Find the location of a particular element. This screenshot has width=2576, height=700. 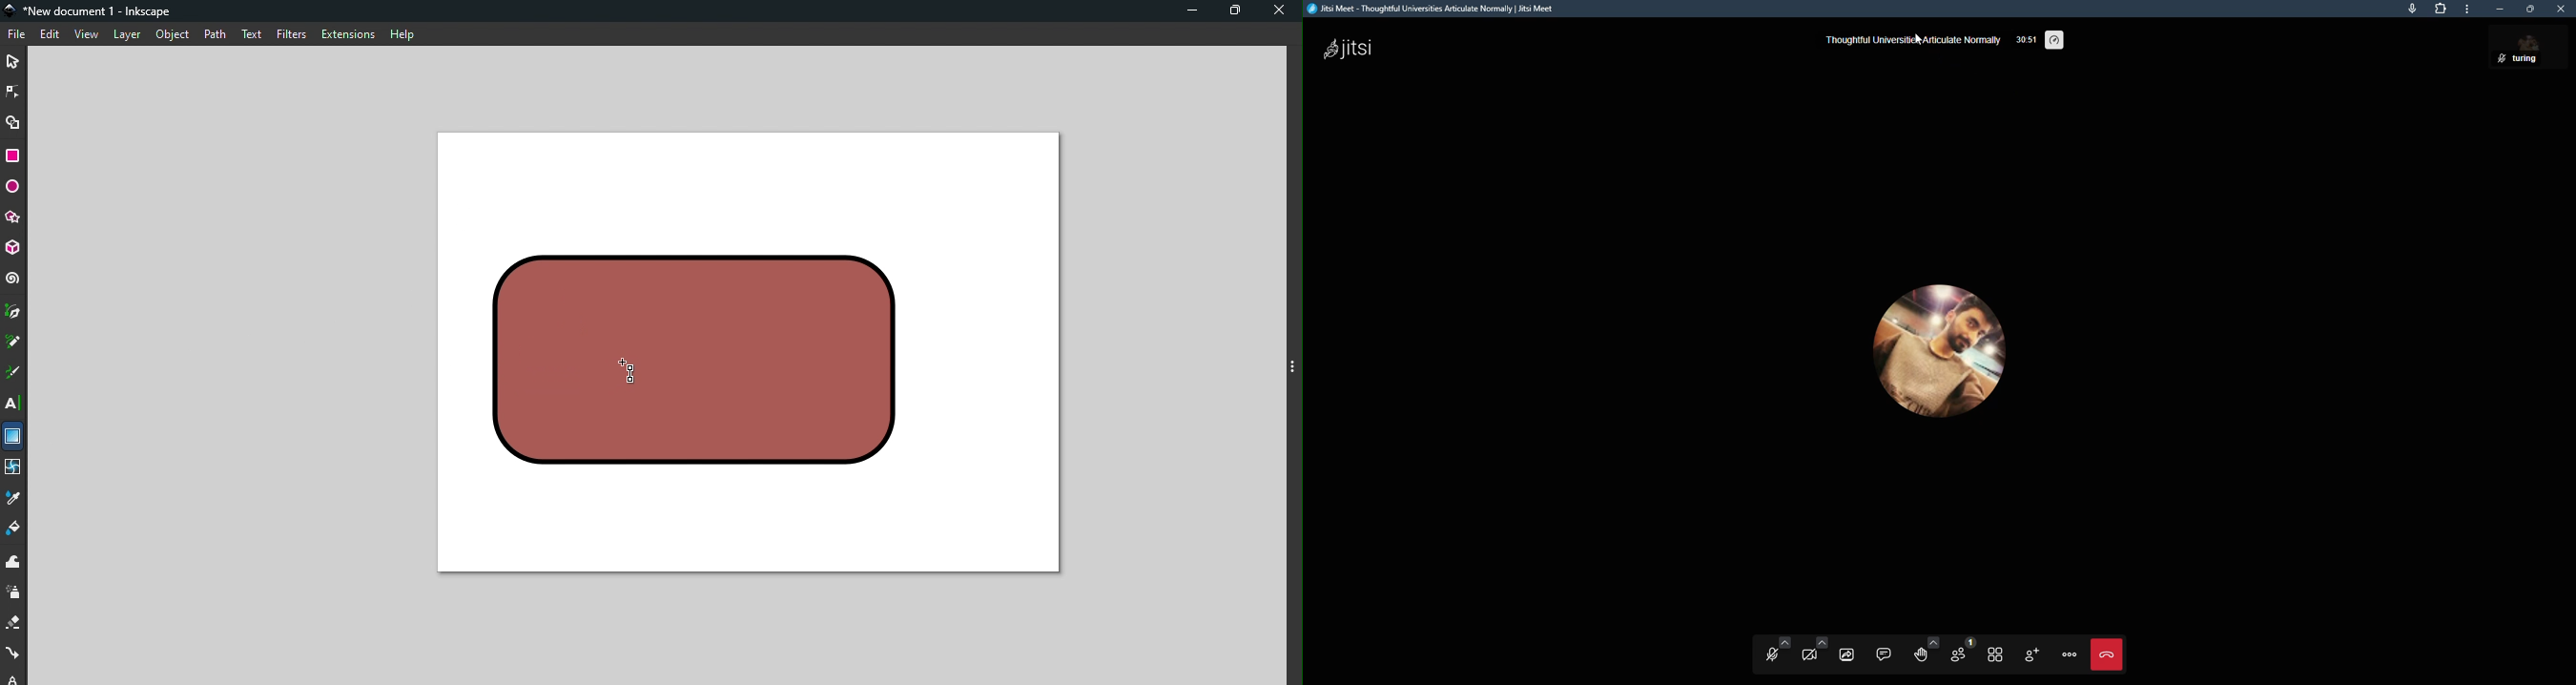

thoughtful universities articulate normally is located at coordinates (1911, 40).